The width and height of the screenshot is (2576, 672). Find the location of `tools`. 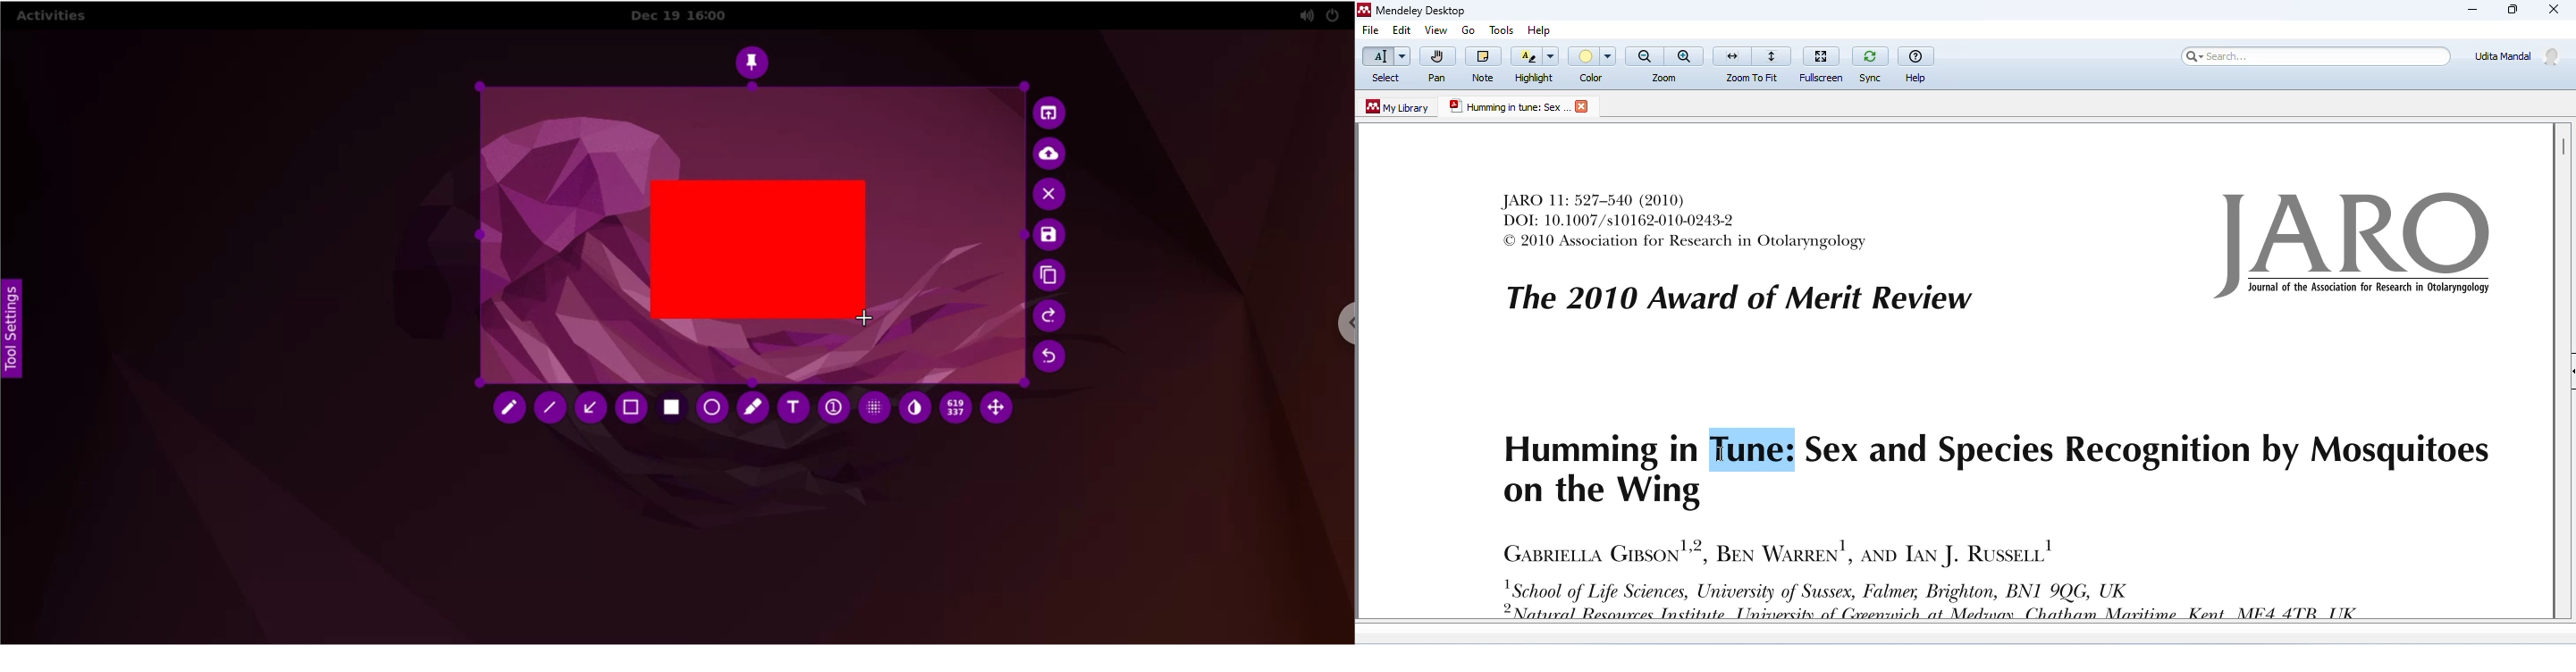

tools is located at coordinates (1499, 27).